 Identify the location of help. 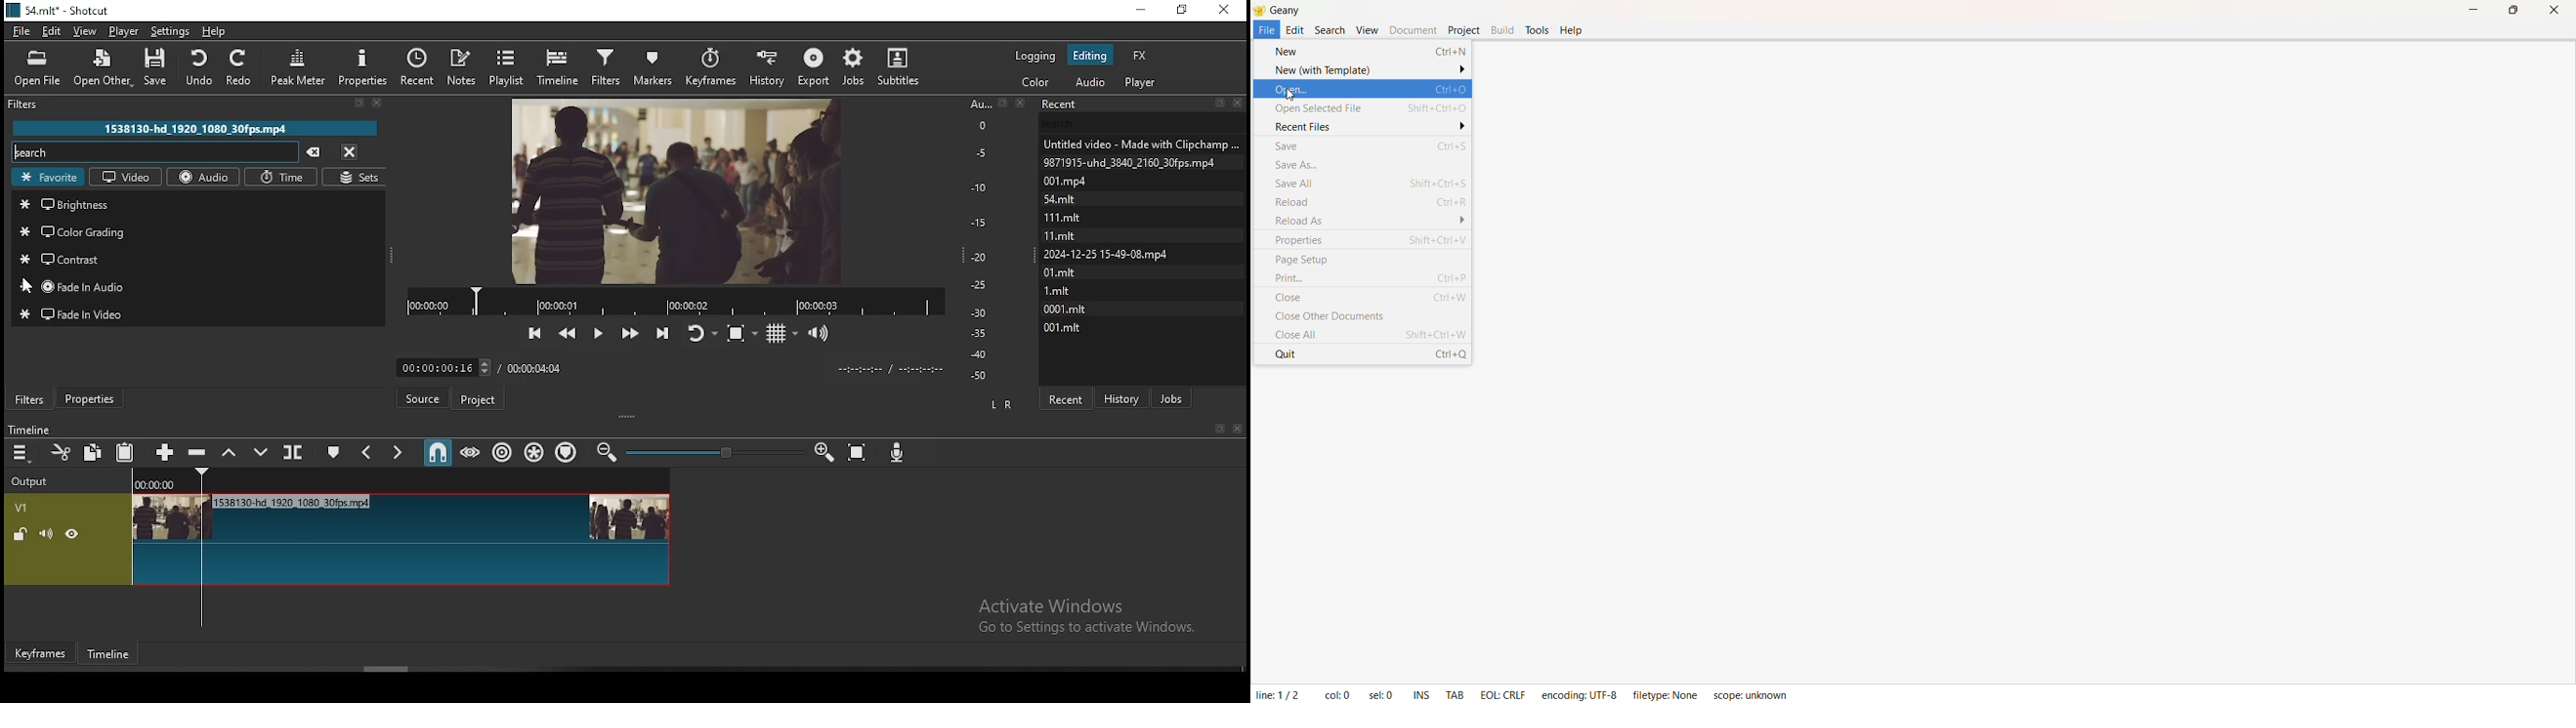
(214, 31).